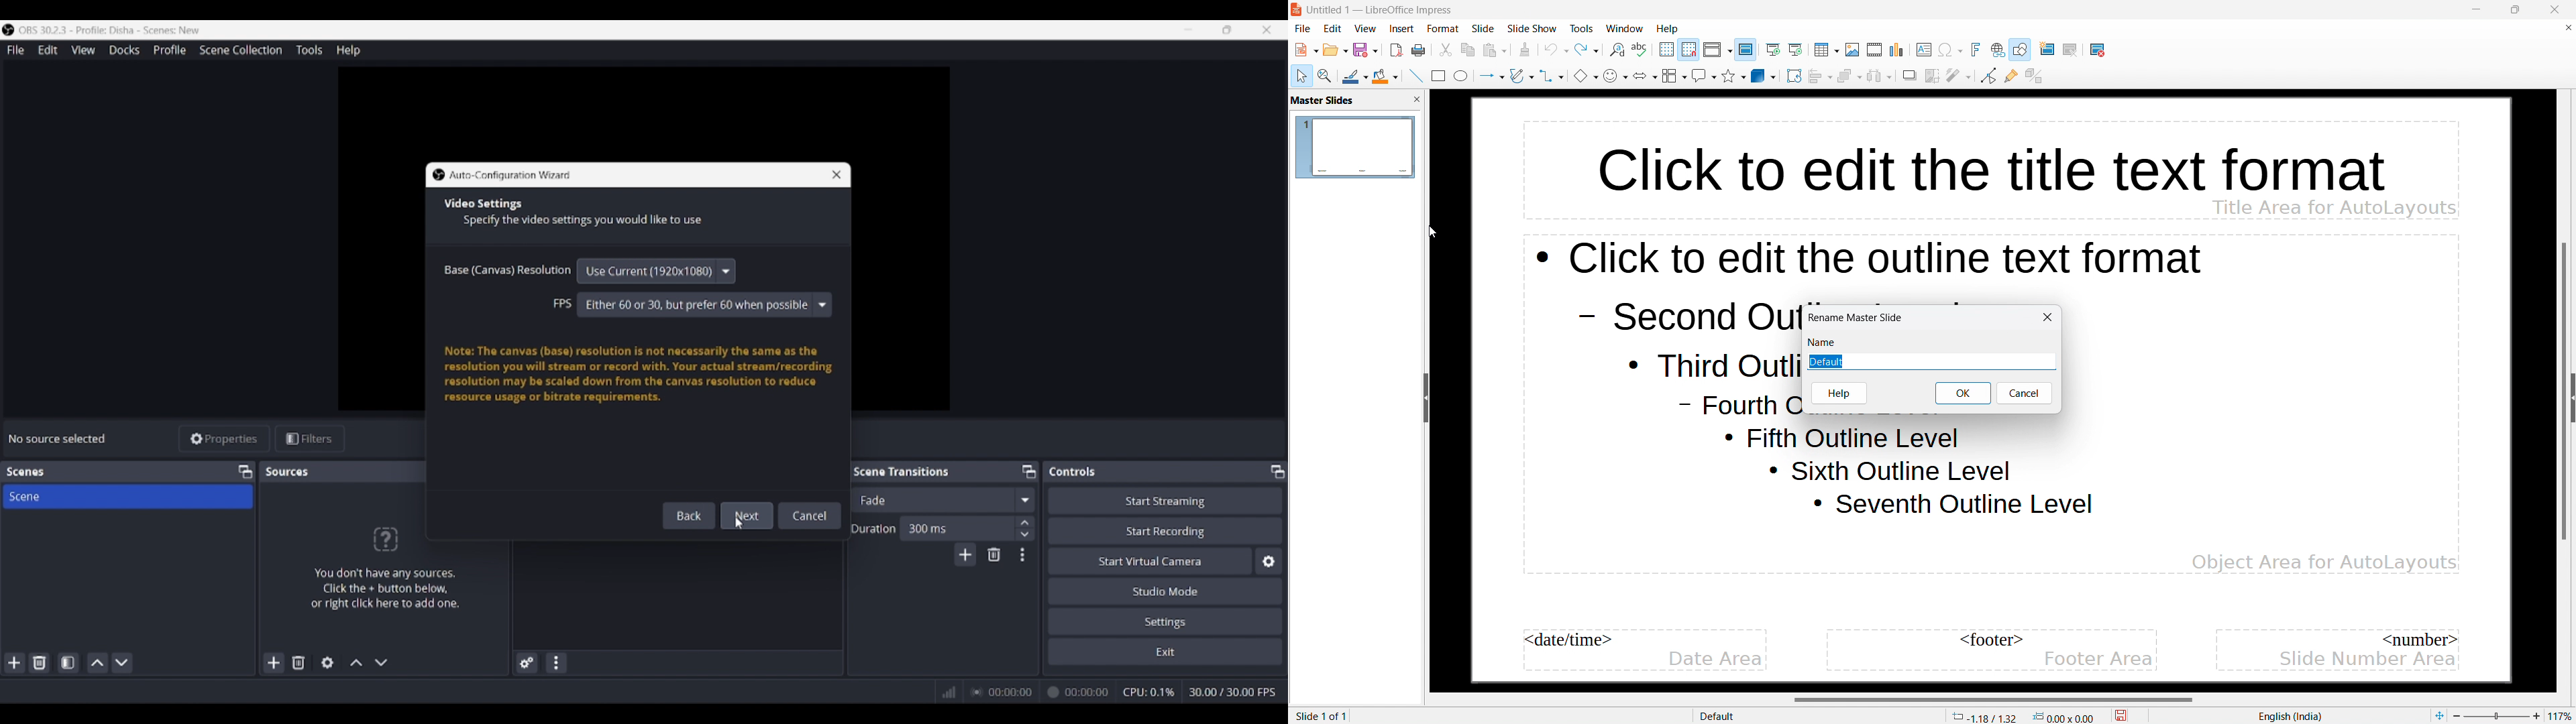 The height and width of the screenshot is (728, 2576). I want to click on Move scene up, so click(98, 663).